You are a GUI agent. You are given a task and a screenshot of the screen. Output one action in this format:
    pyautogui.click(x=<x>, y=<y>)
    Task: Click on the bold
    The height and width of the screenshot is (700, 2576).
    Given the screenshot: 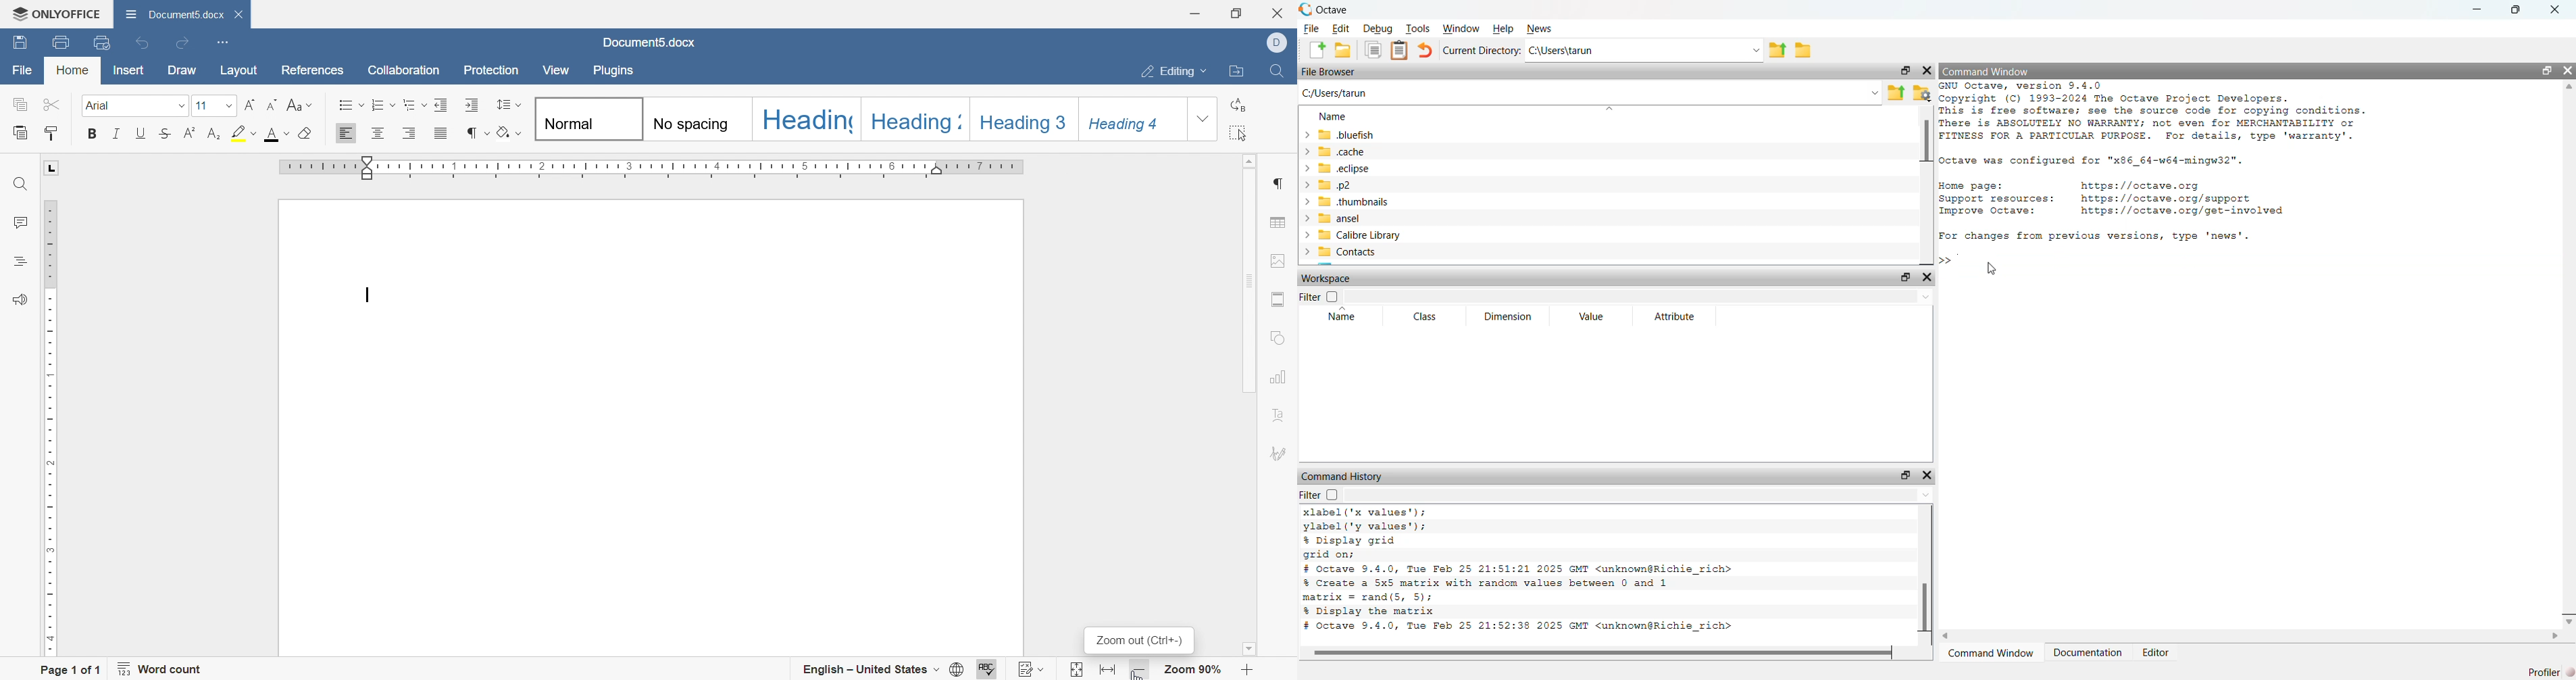 What is the action you would take?
    pyautogui.click(x=95, y=135)
    